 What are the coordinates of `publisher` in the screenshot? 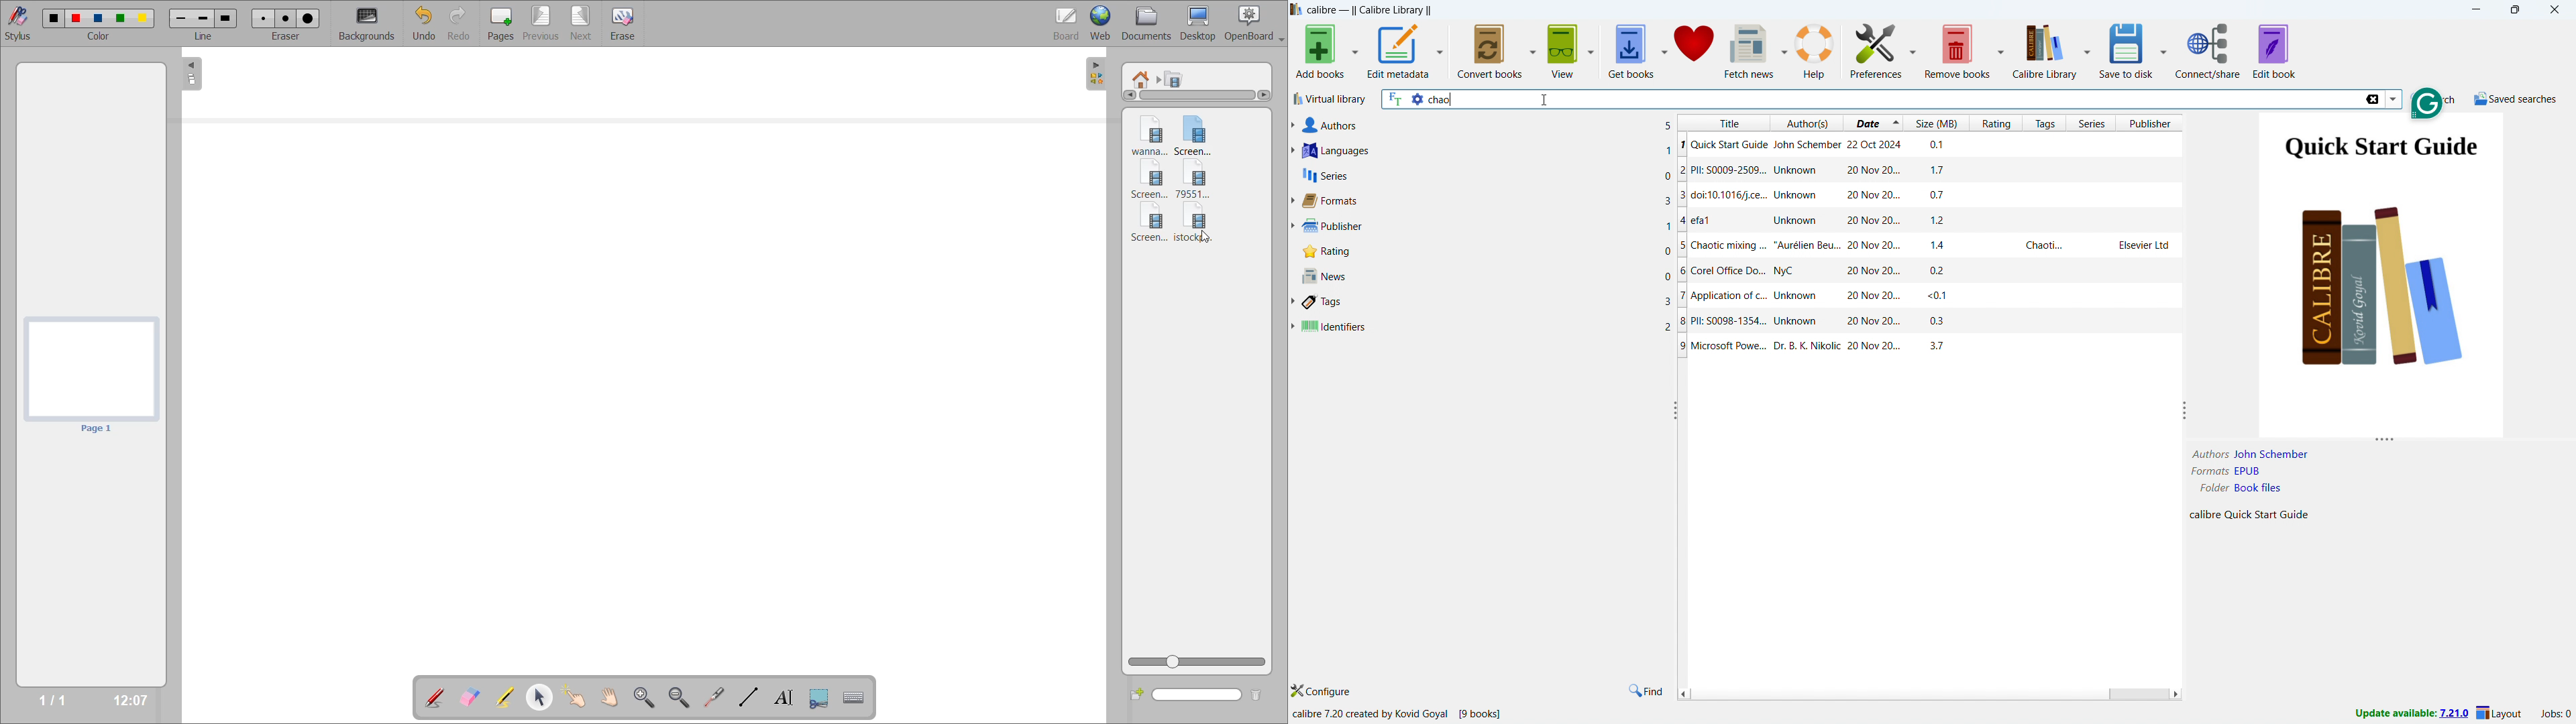 It's located at (1487, 225).